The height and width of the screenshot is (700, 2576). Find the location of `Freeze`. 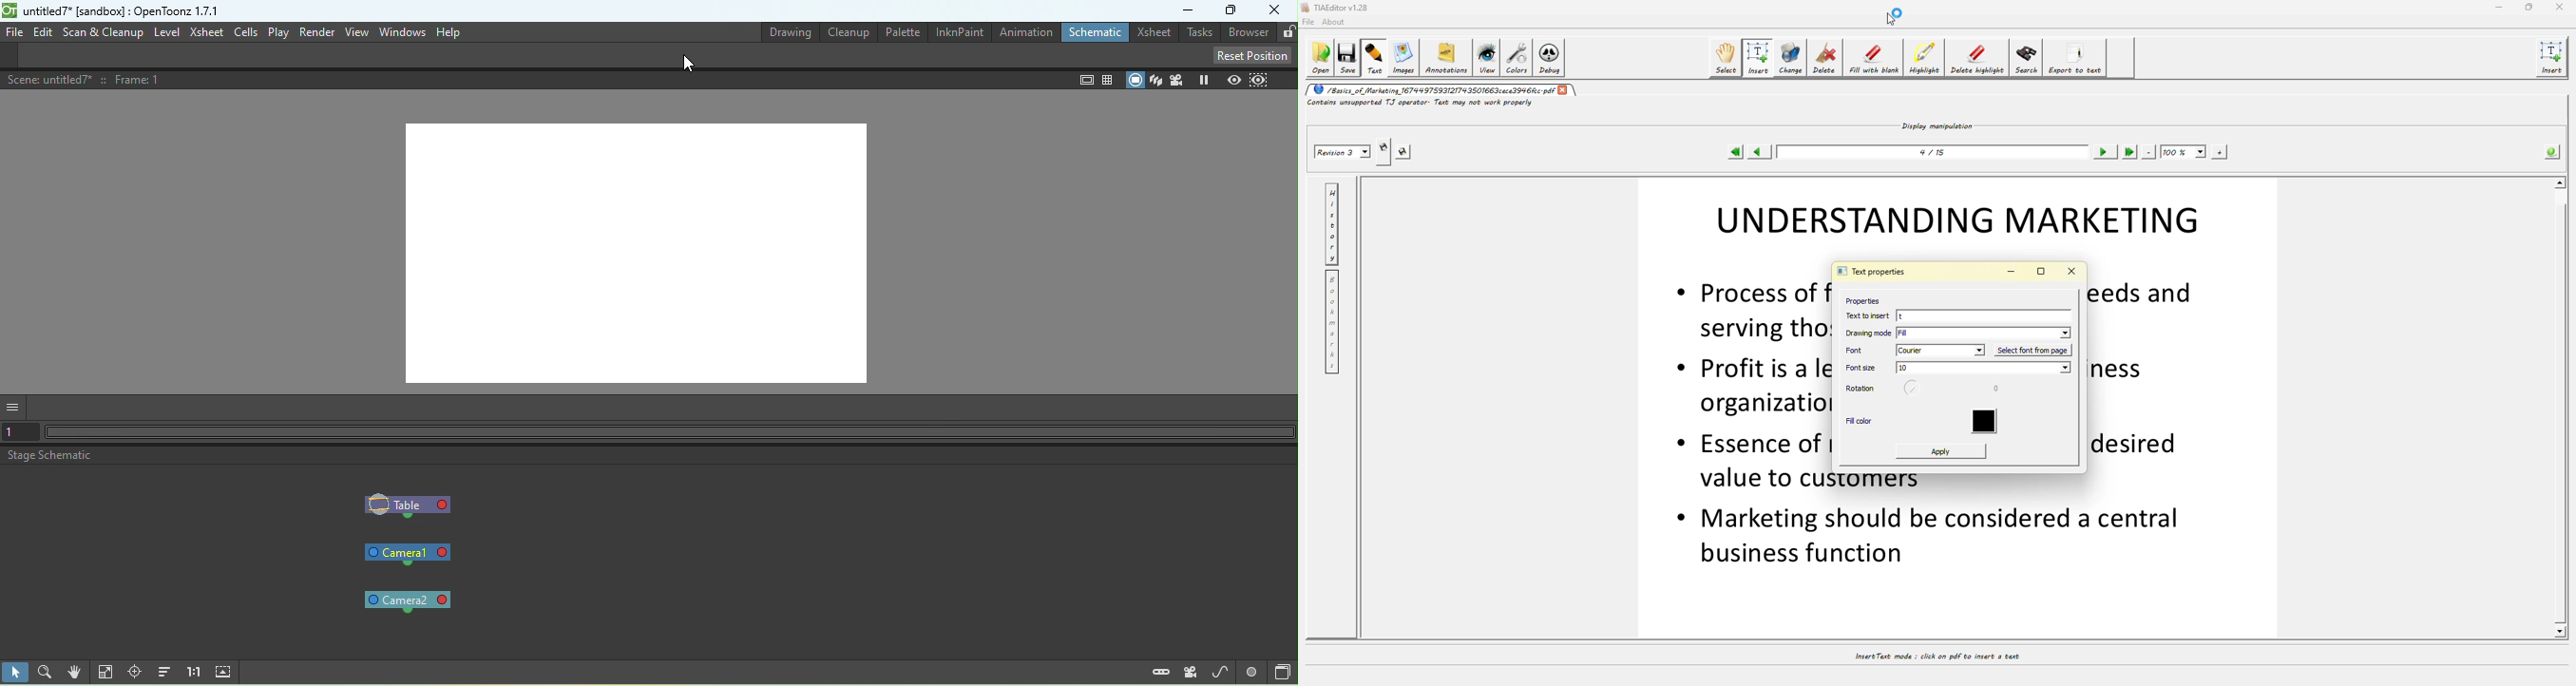

Freeze is located at coordinates (1202, 82).